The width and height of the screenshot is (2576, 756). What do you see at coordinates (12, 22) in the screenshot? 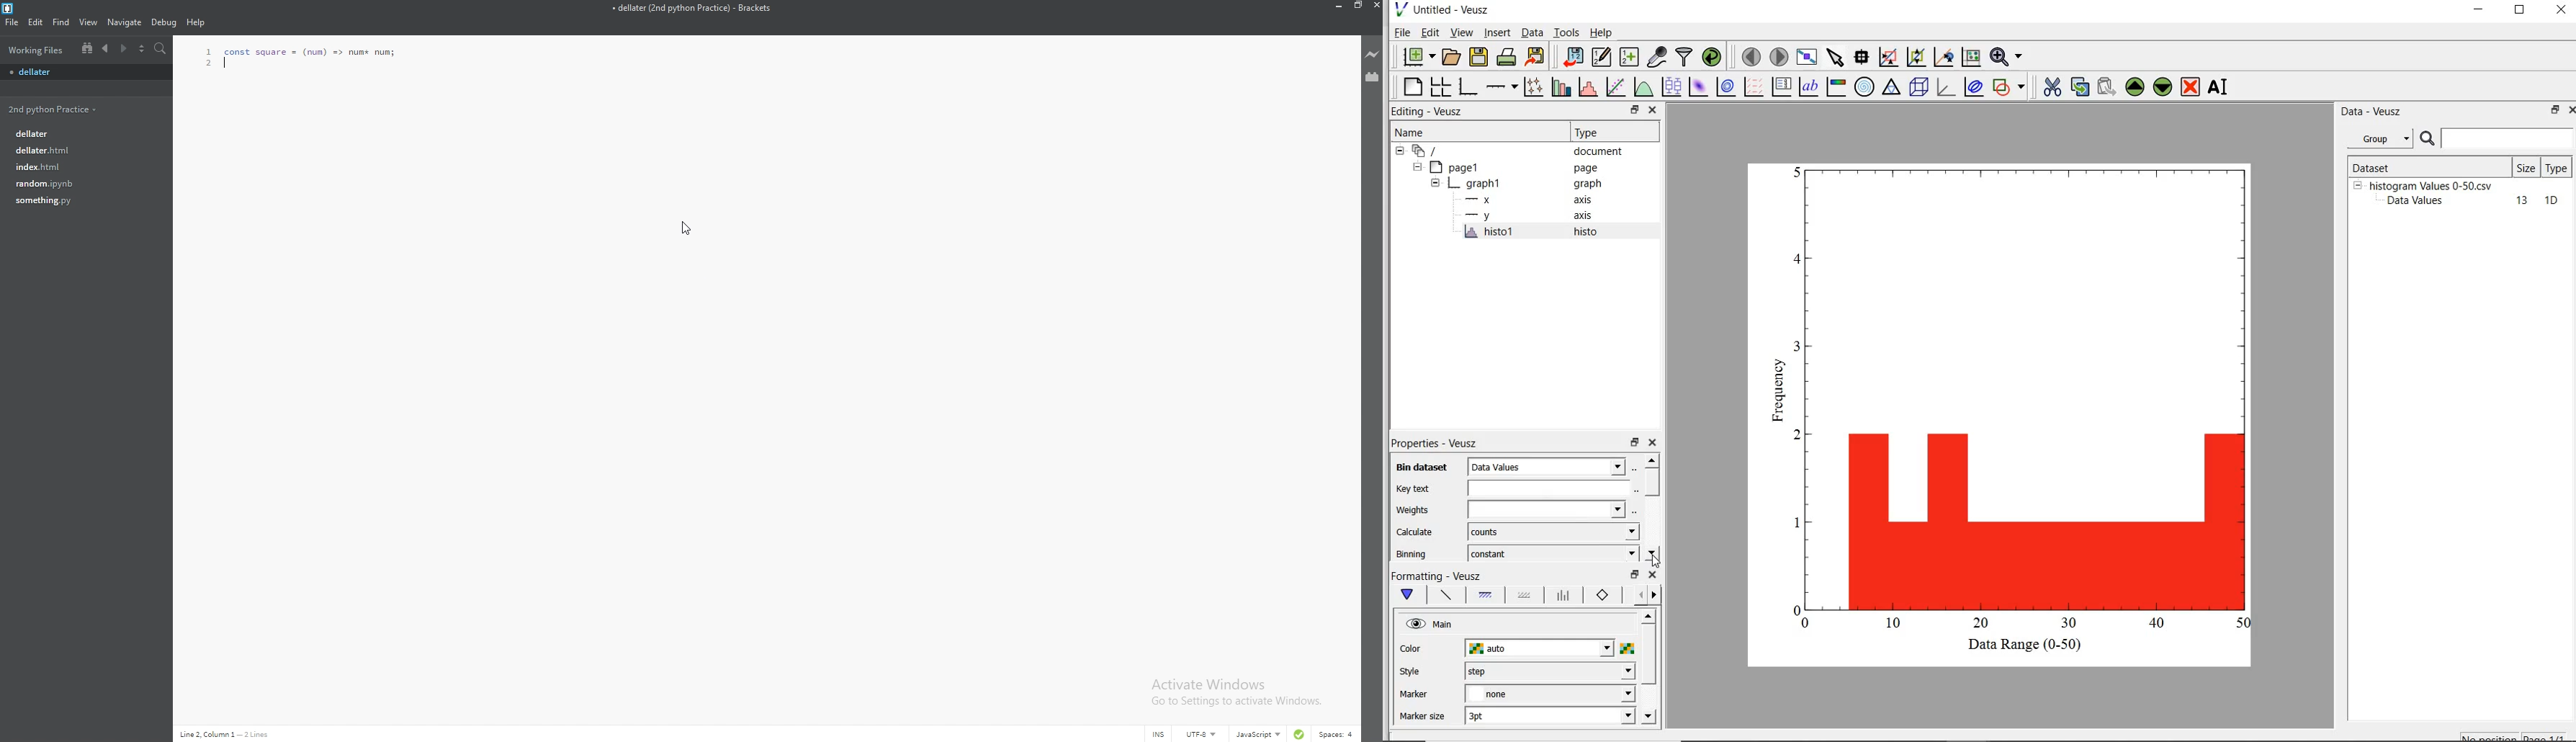
I see `file` at bounding box center [12, 22].